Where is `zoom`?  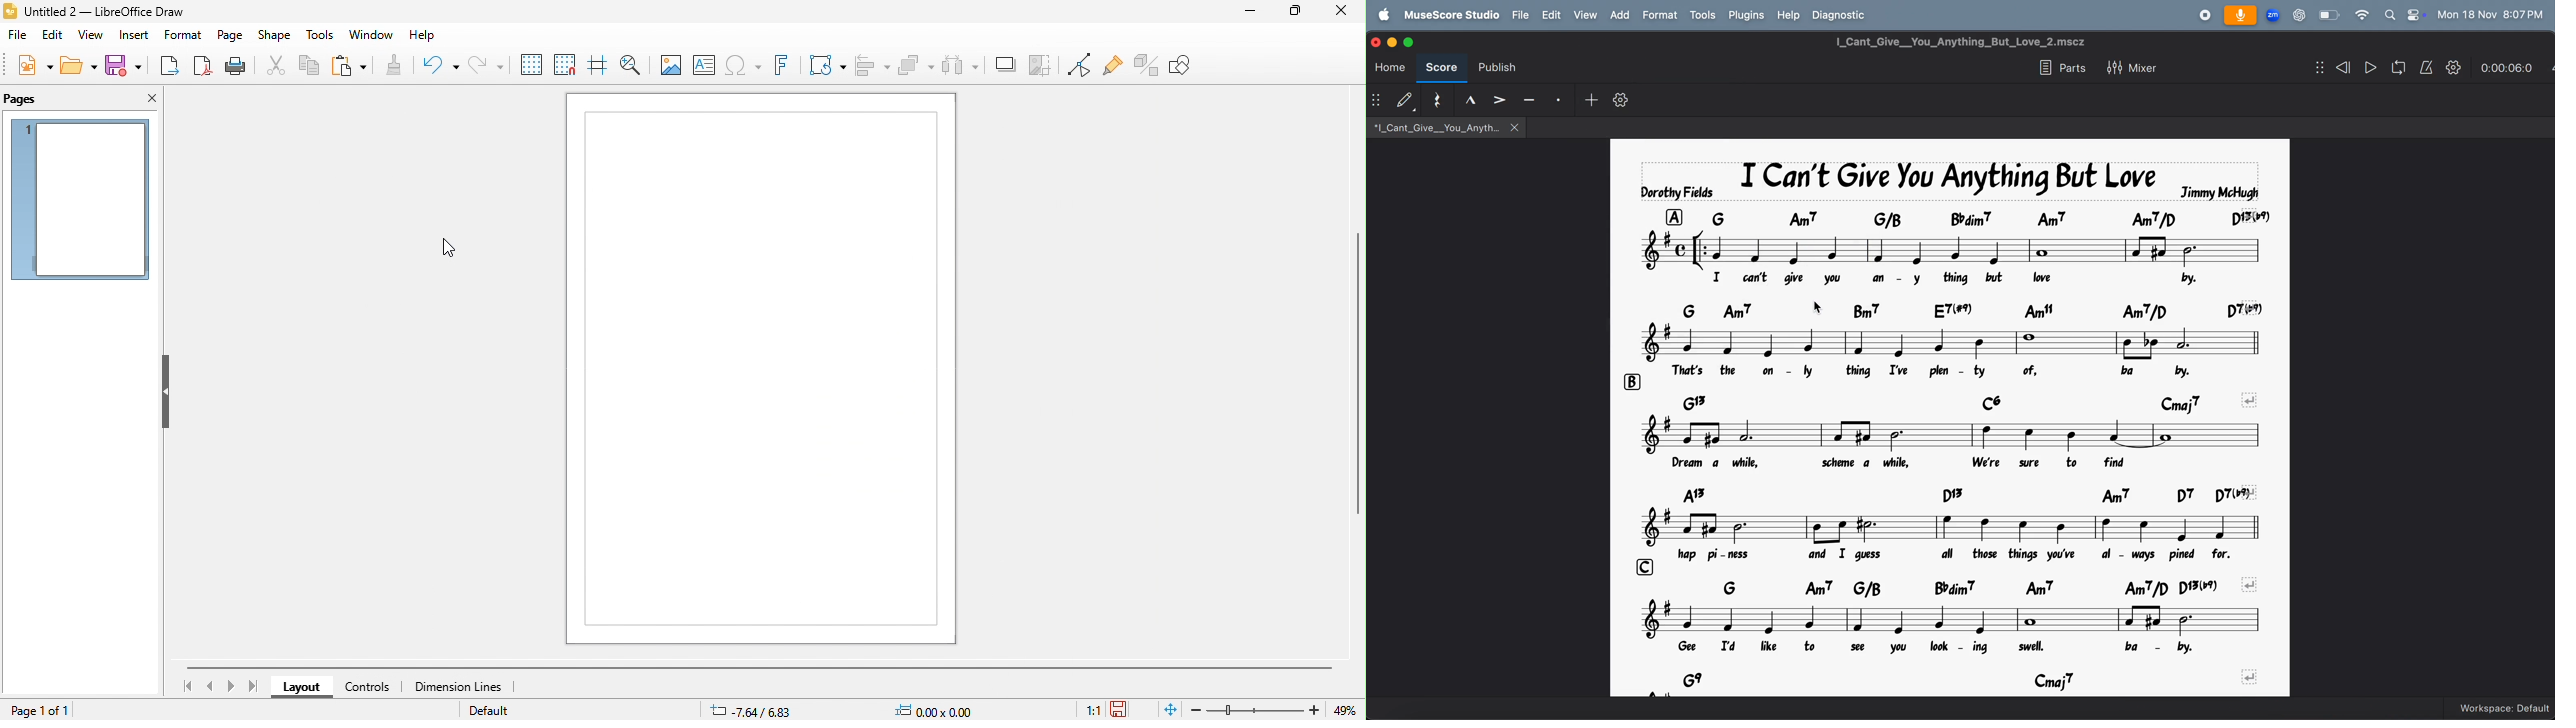 zoom is located at coordinates (2274, 13).